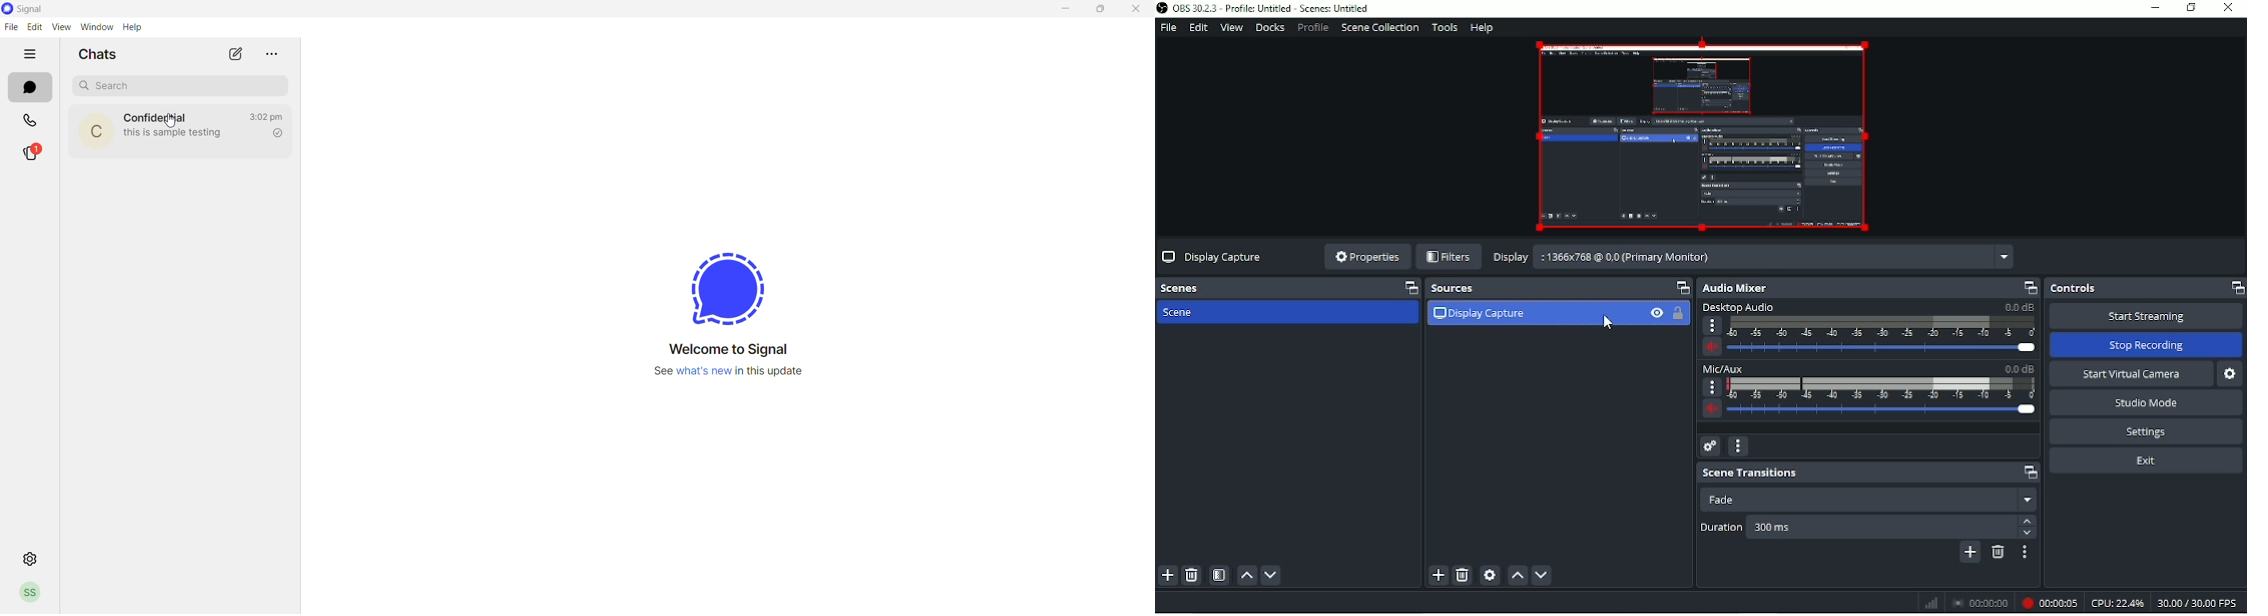 The height and width of the screenshot is (616, 2268). What do you see at coordinates (2146, 316) in the screenshot?
I see `Start streaming` at bounding box center [2146, 316].